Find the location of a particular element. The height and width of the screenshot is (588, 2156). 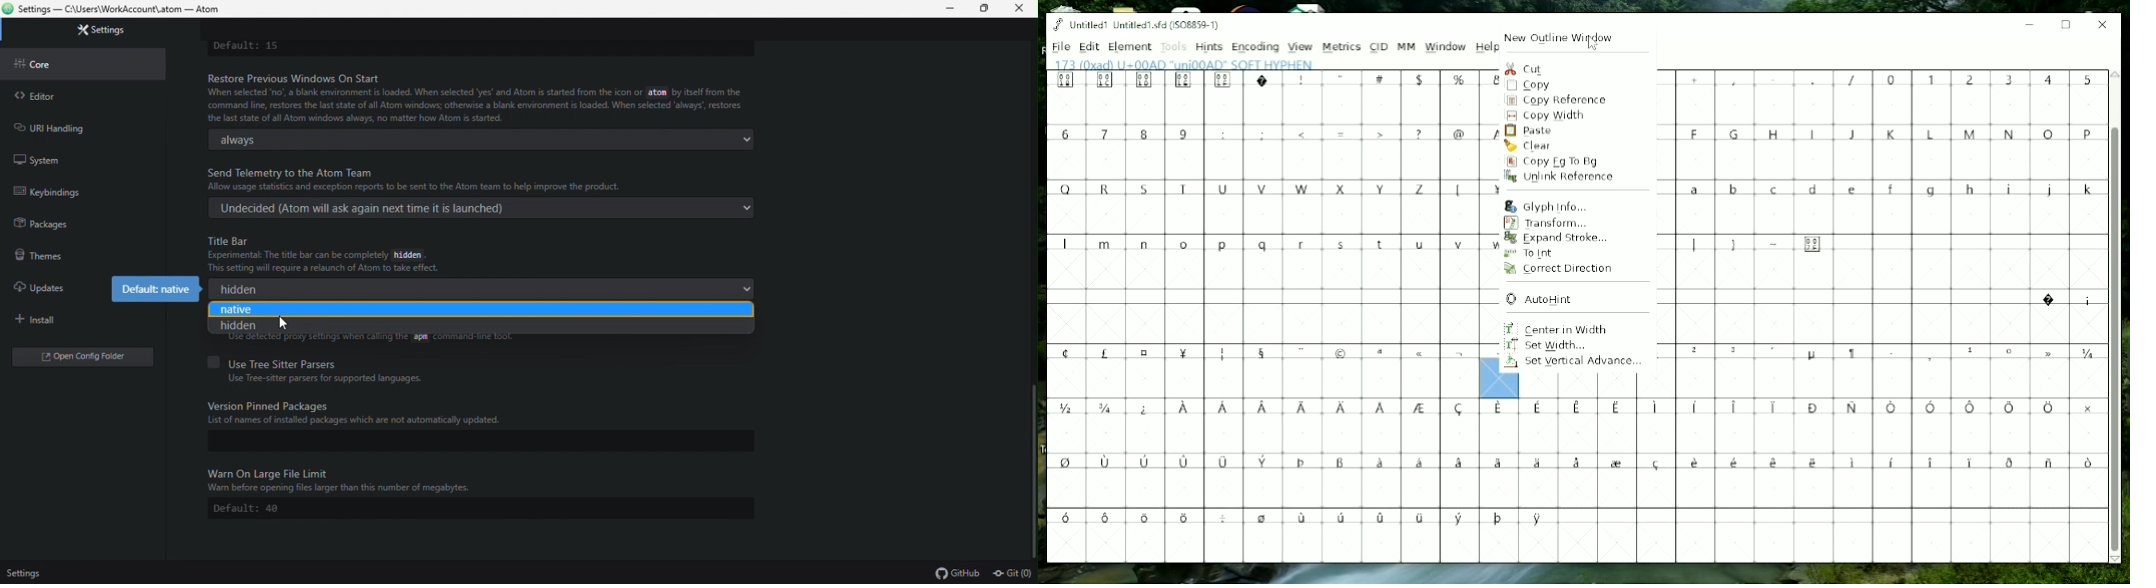

hidden is located at coordinates (483, 327).